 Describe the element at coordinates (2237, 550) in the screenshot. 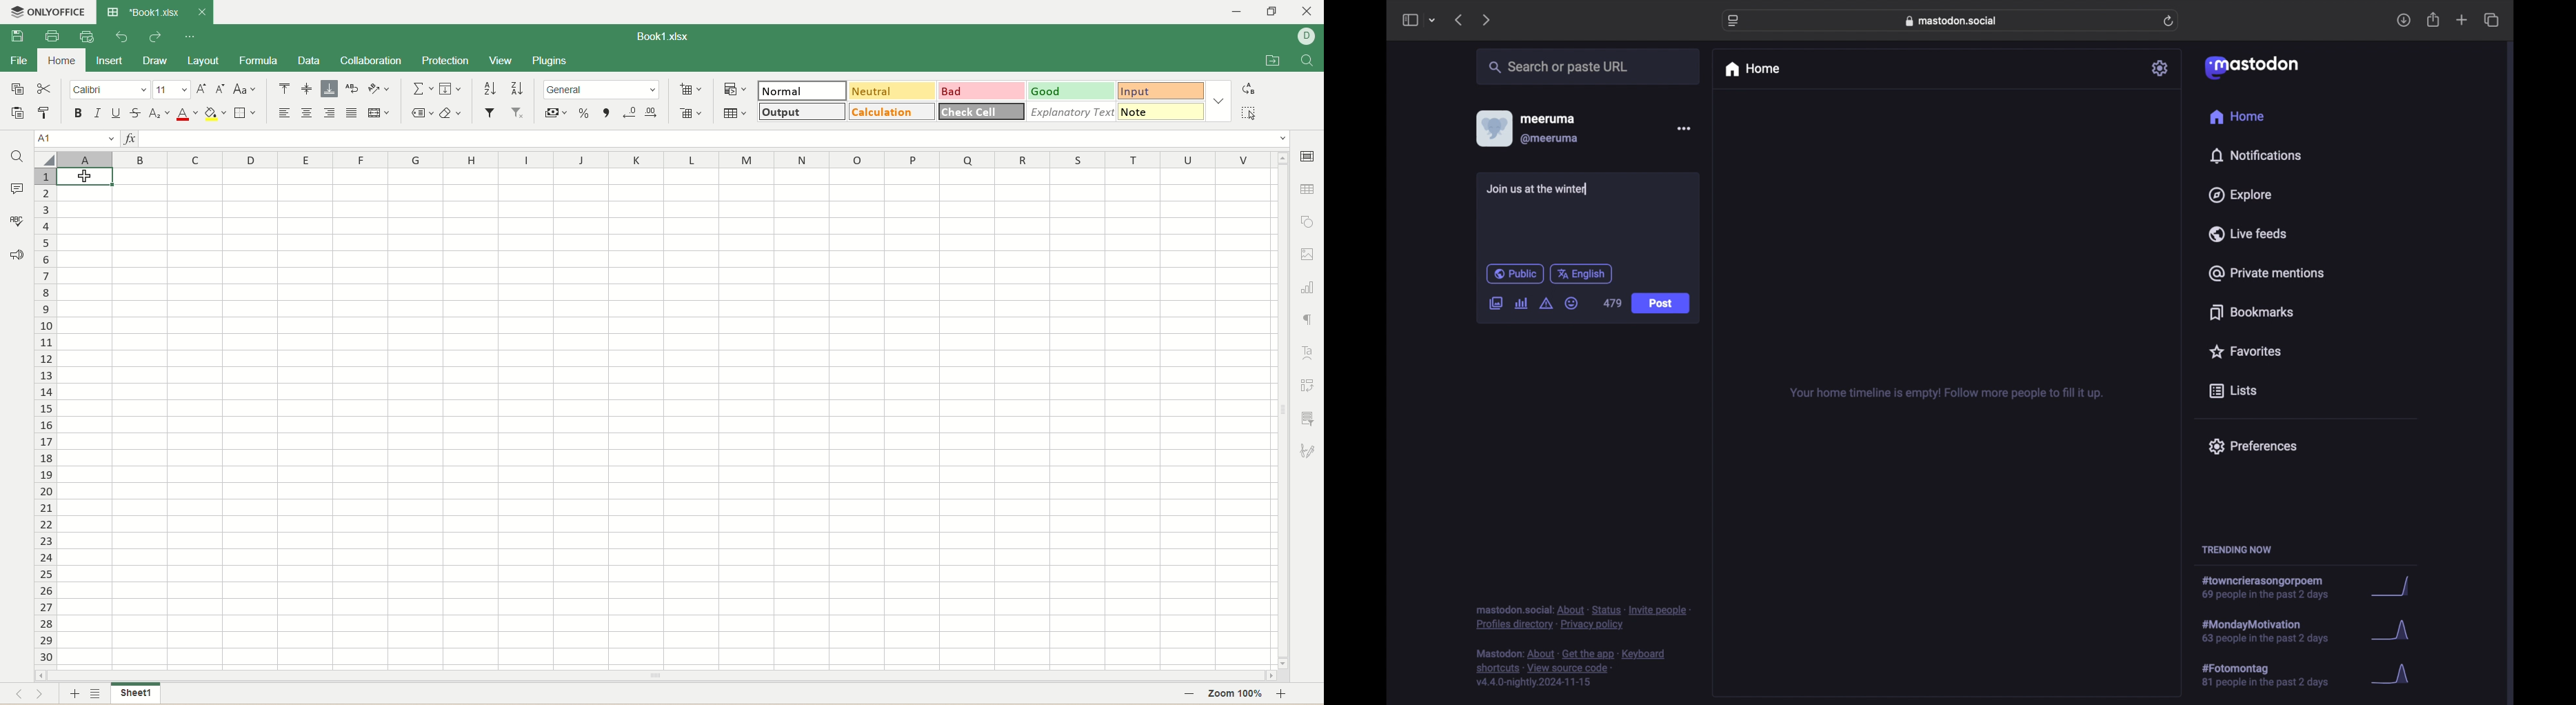

I see `trending now` at that location.